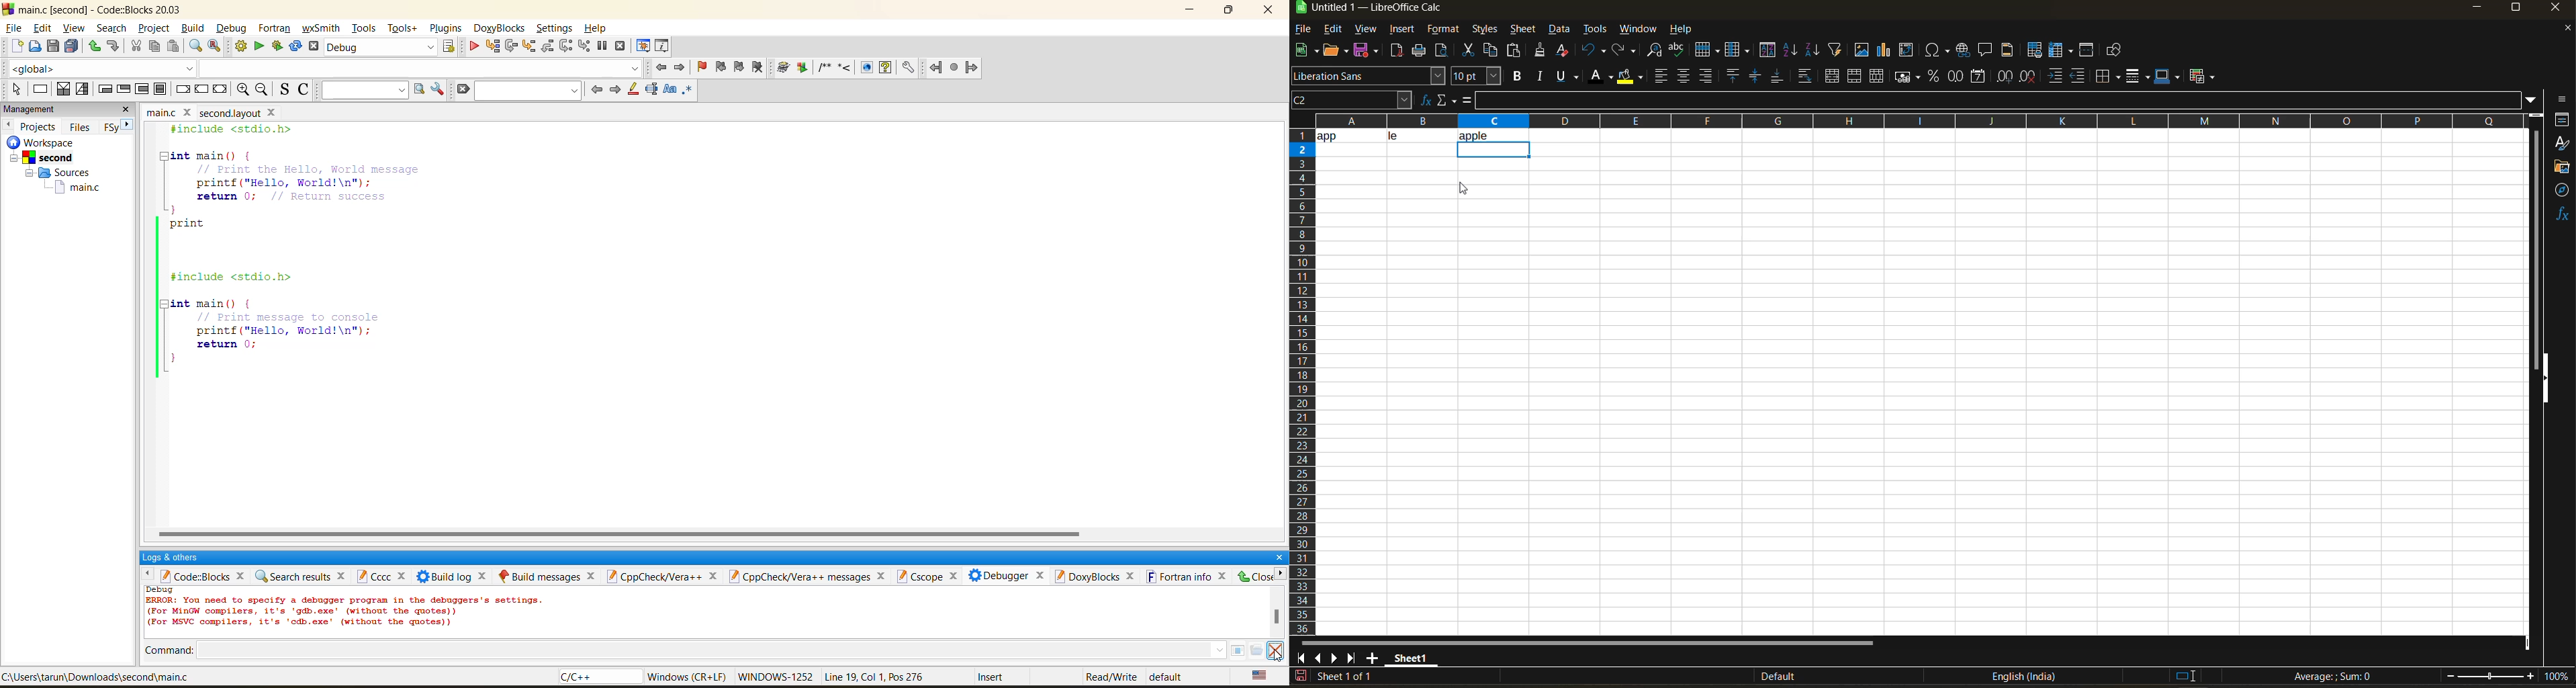  What do you see at coordinates (2337, 678) in the screenshot?
I see `formula` at bounding box center [2337, 678].